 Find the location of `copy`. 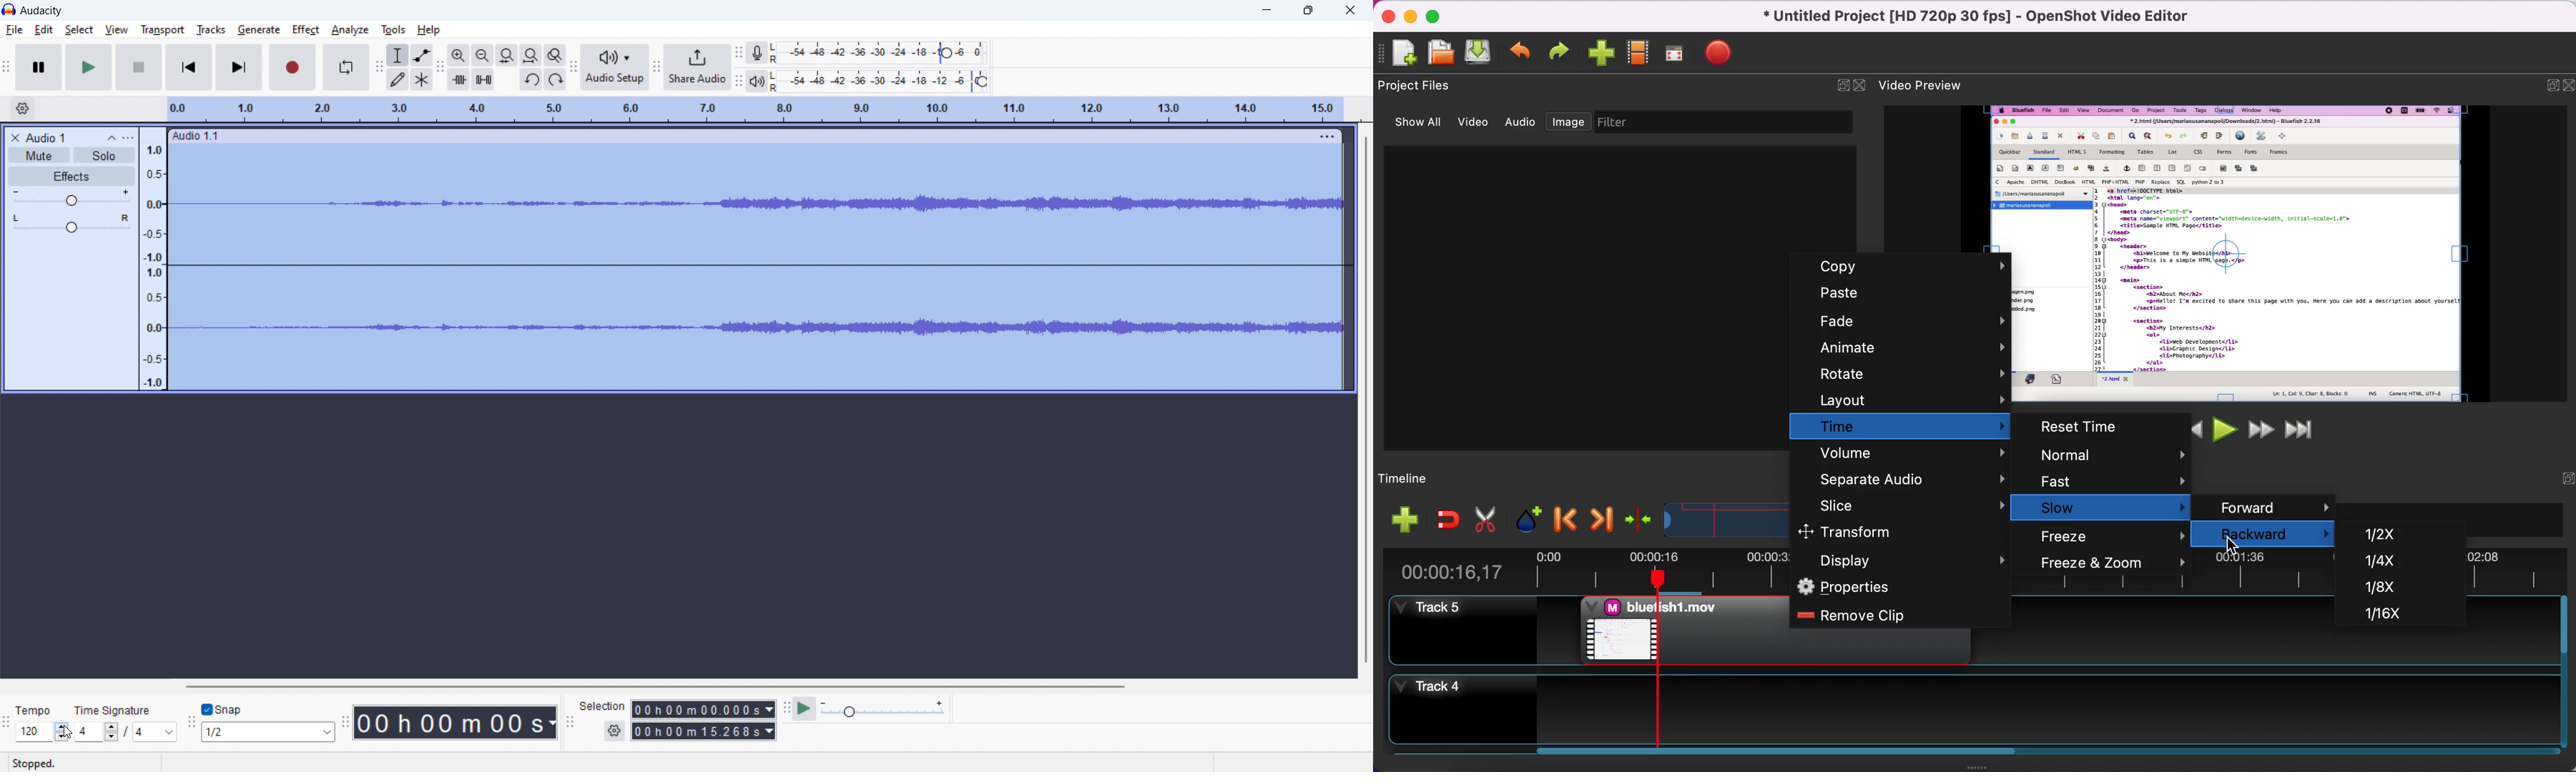

copy is located at coordinates (1907, 268).